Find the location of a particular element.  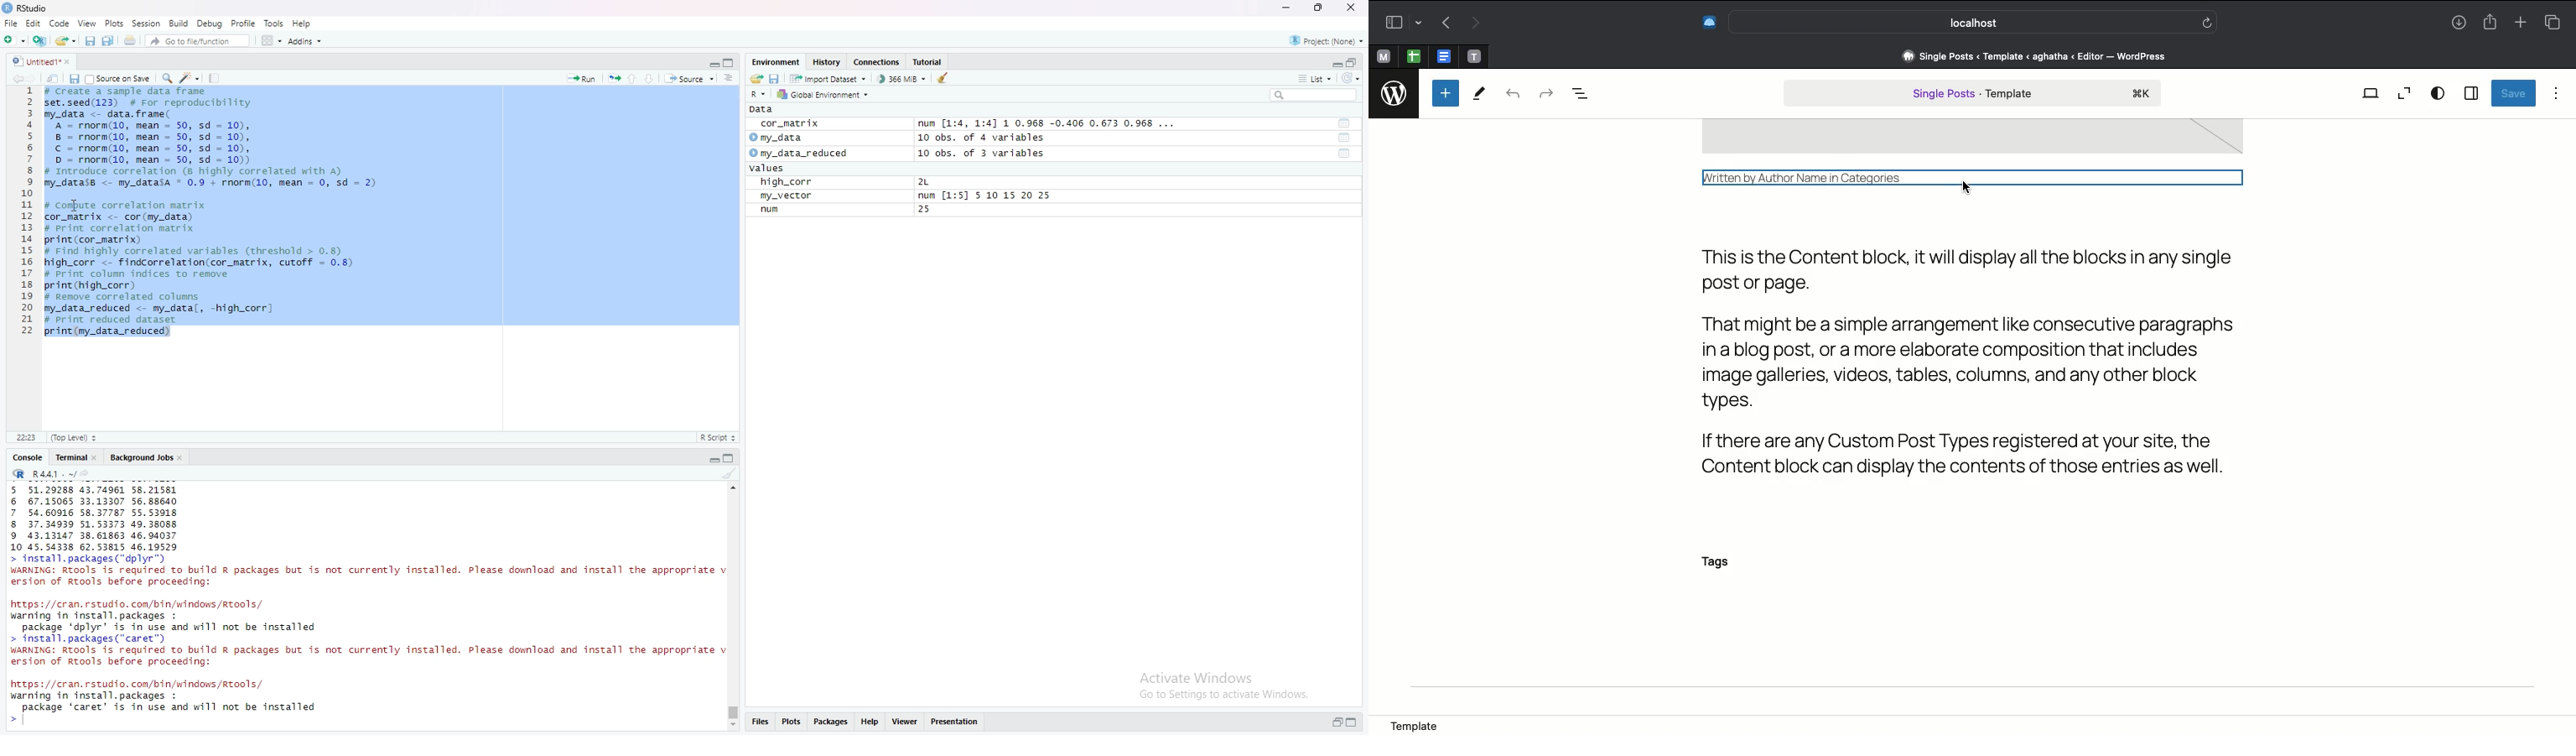

forward is located at coordinates (36, 78).